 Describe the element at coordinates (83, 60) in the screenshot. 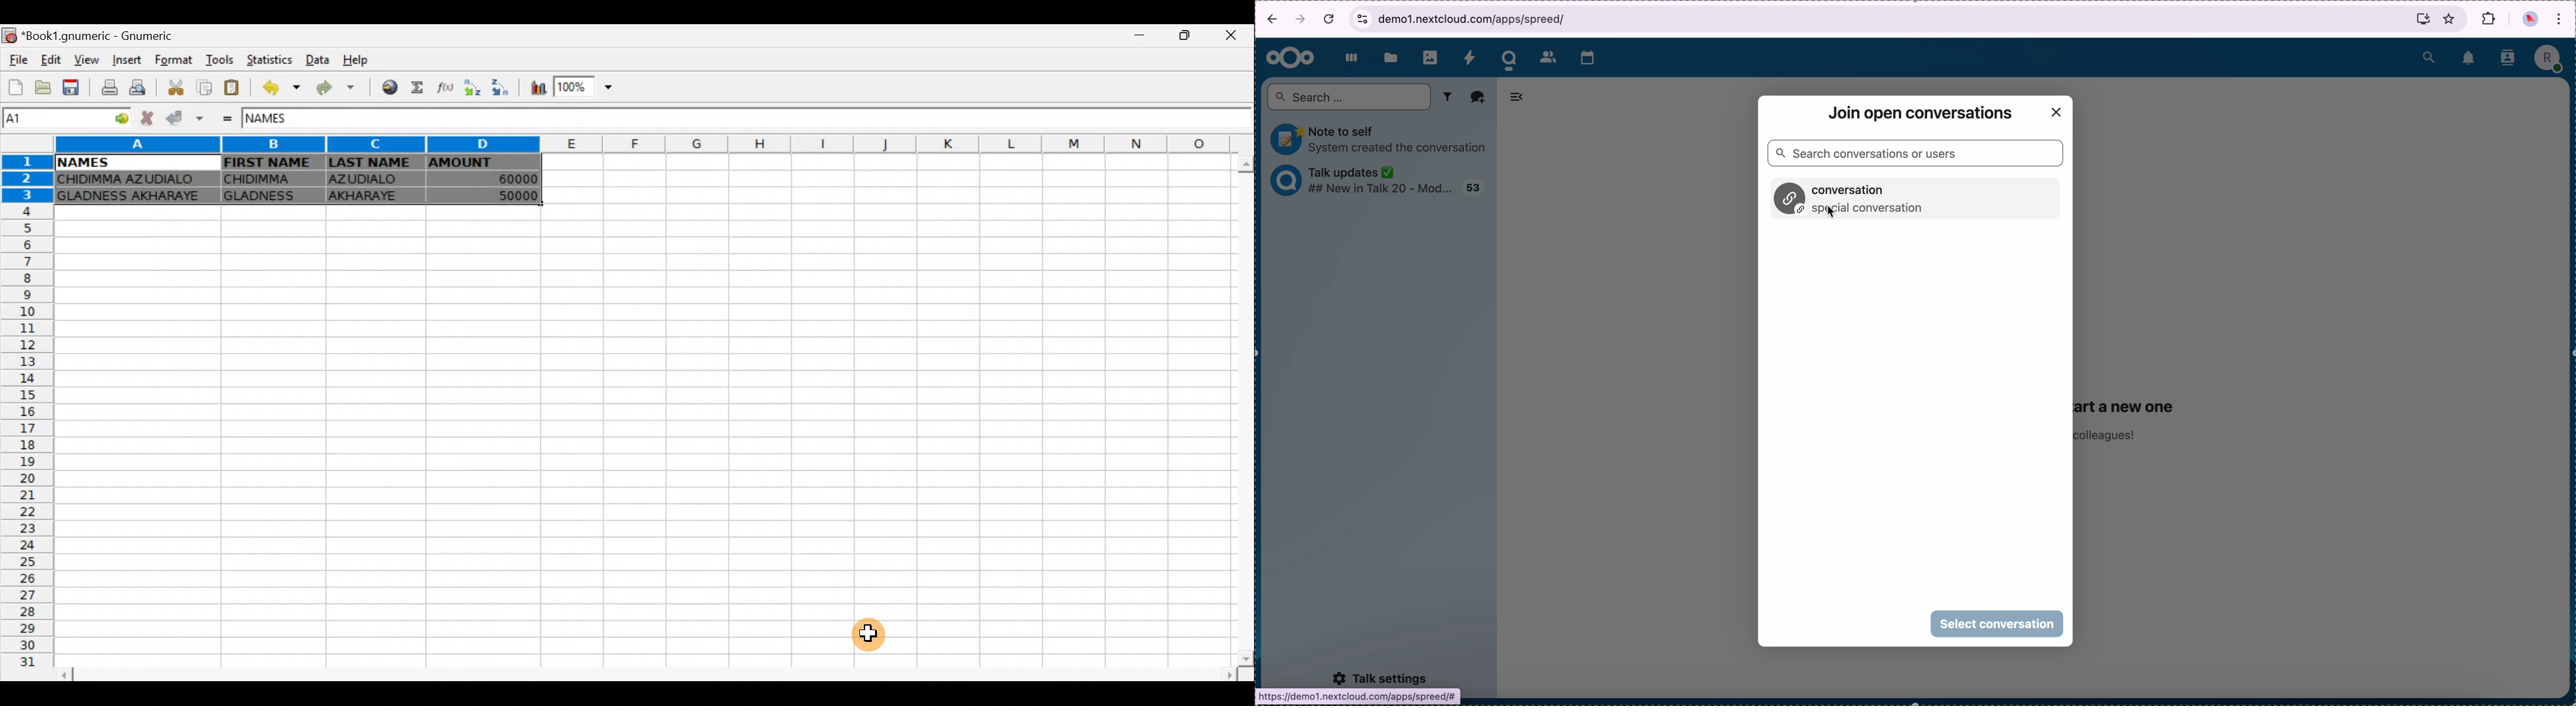

I see `View` at that location.